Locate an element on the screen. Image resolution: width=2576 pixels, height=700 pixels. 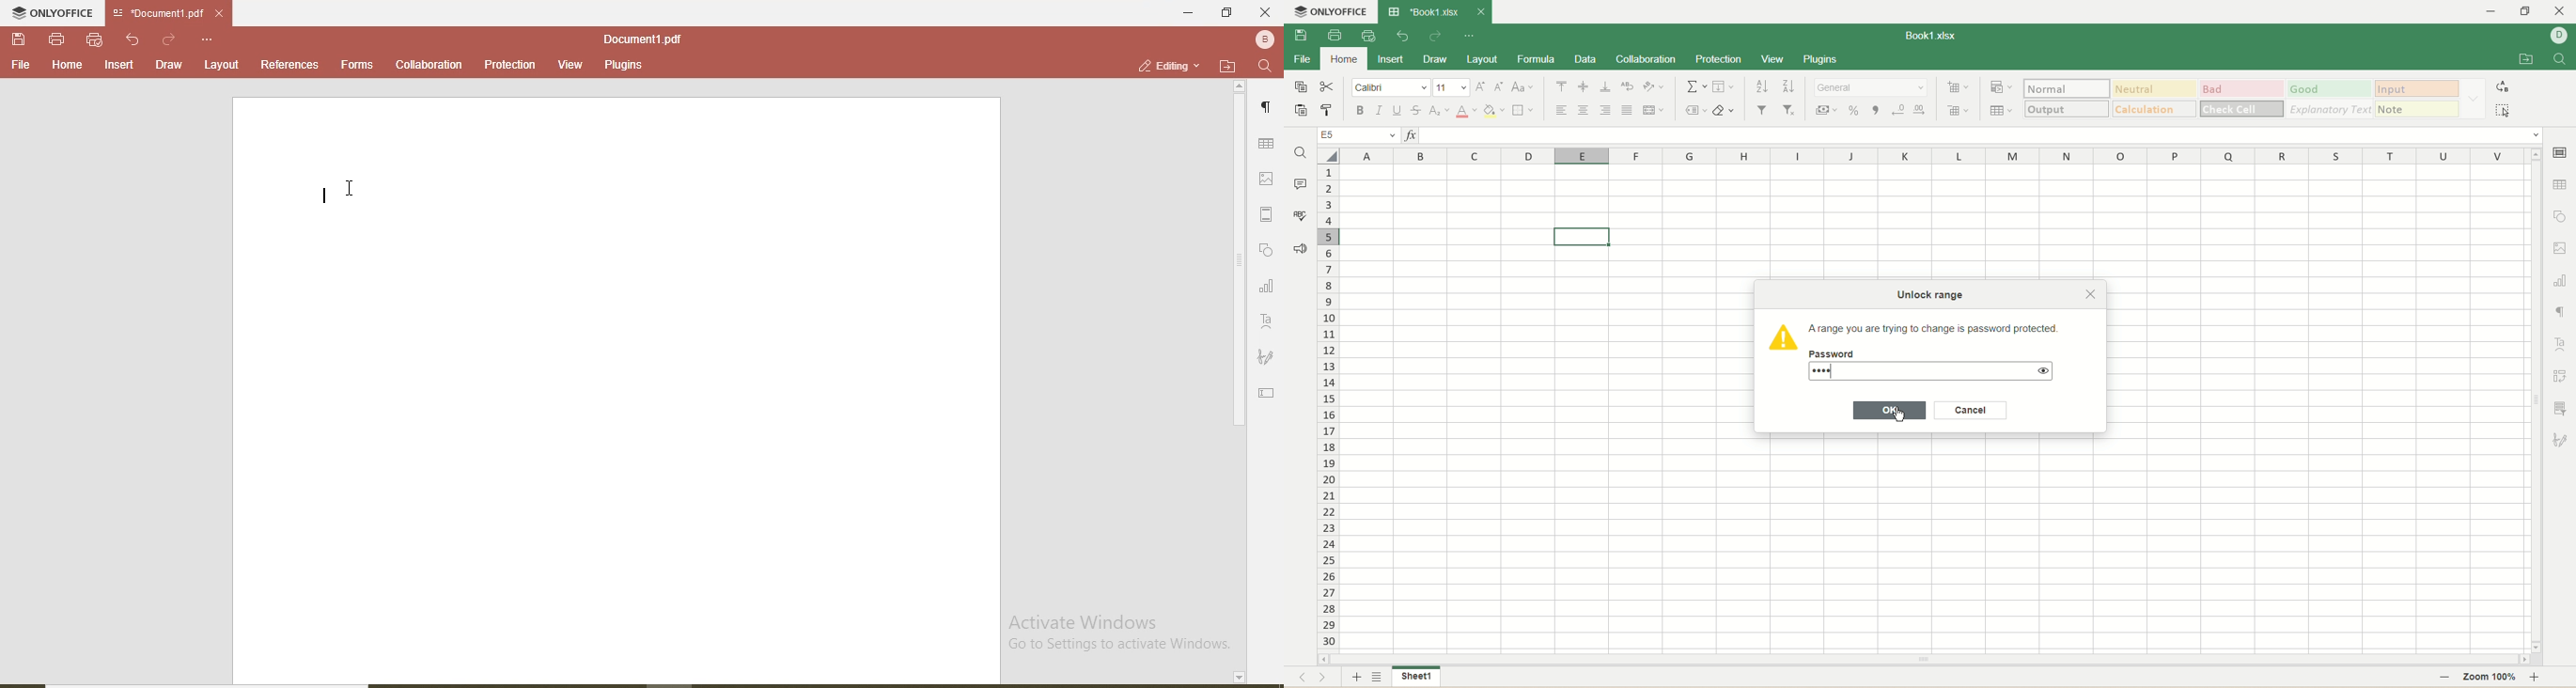
replace is located at coordinates (2506, 88).